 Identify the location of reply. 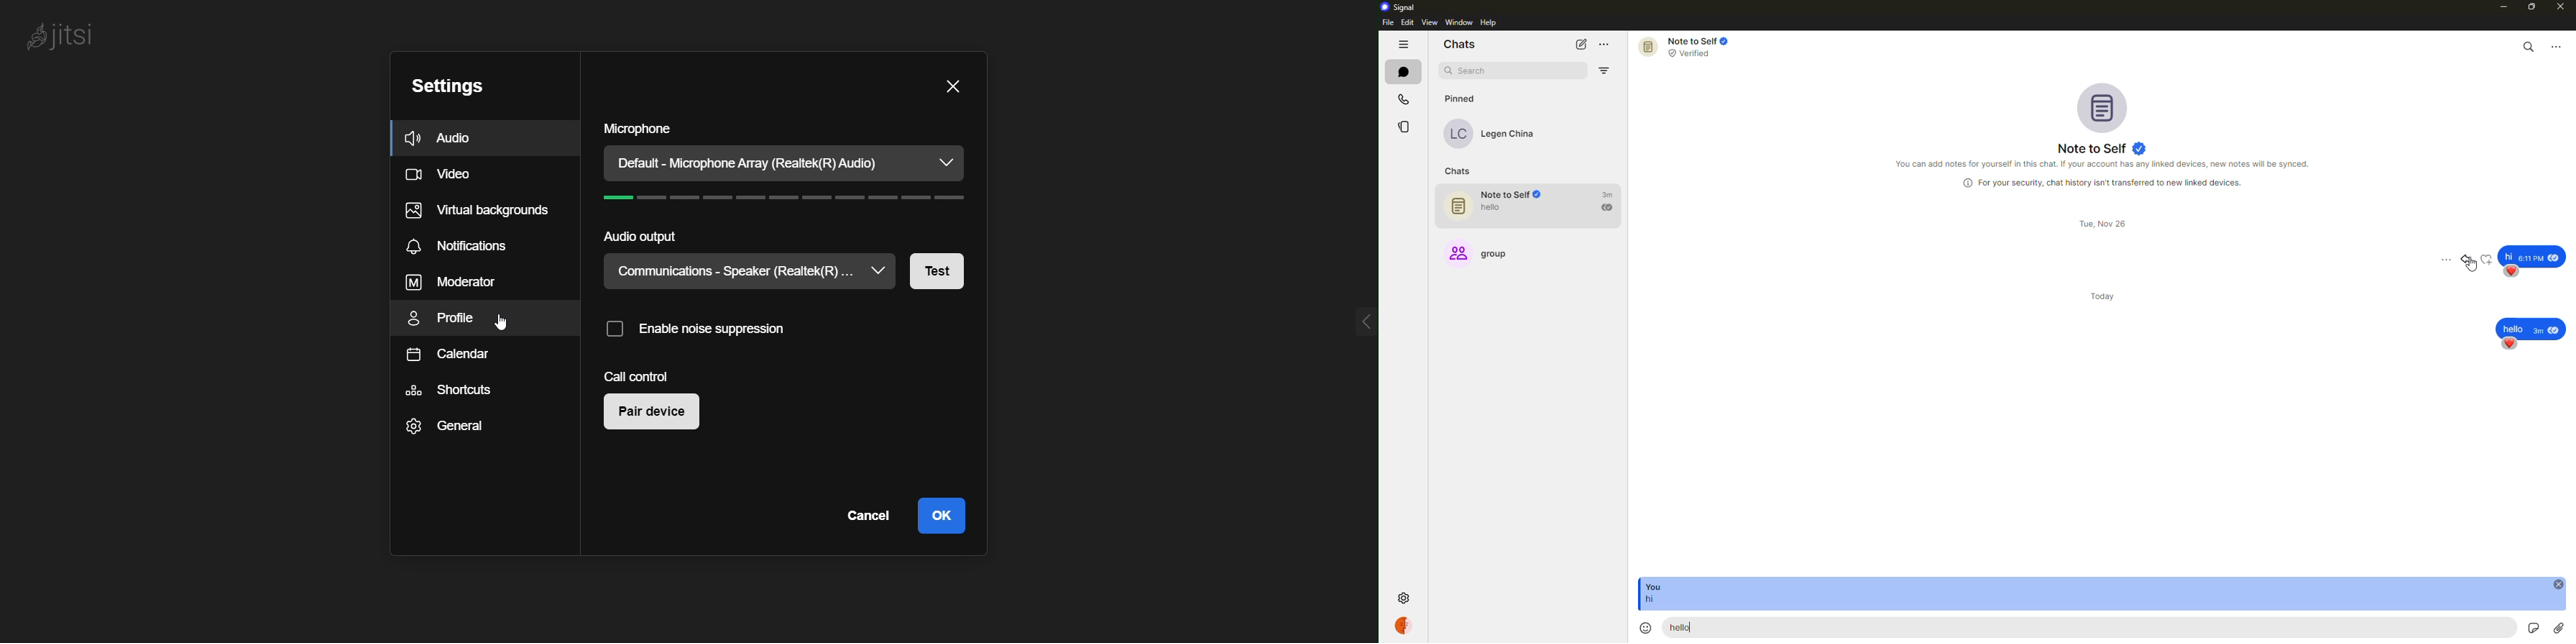
(2470, 260).